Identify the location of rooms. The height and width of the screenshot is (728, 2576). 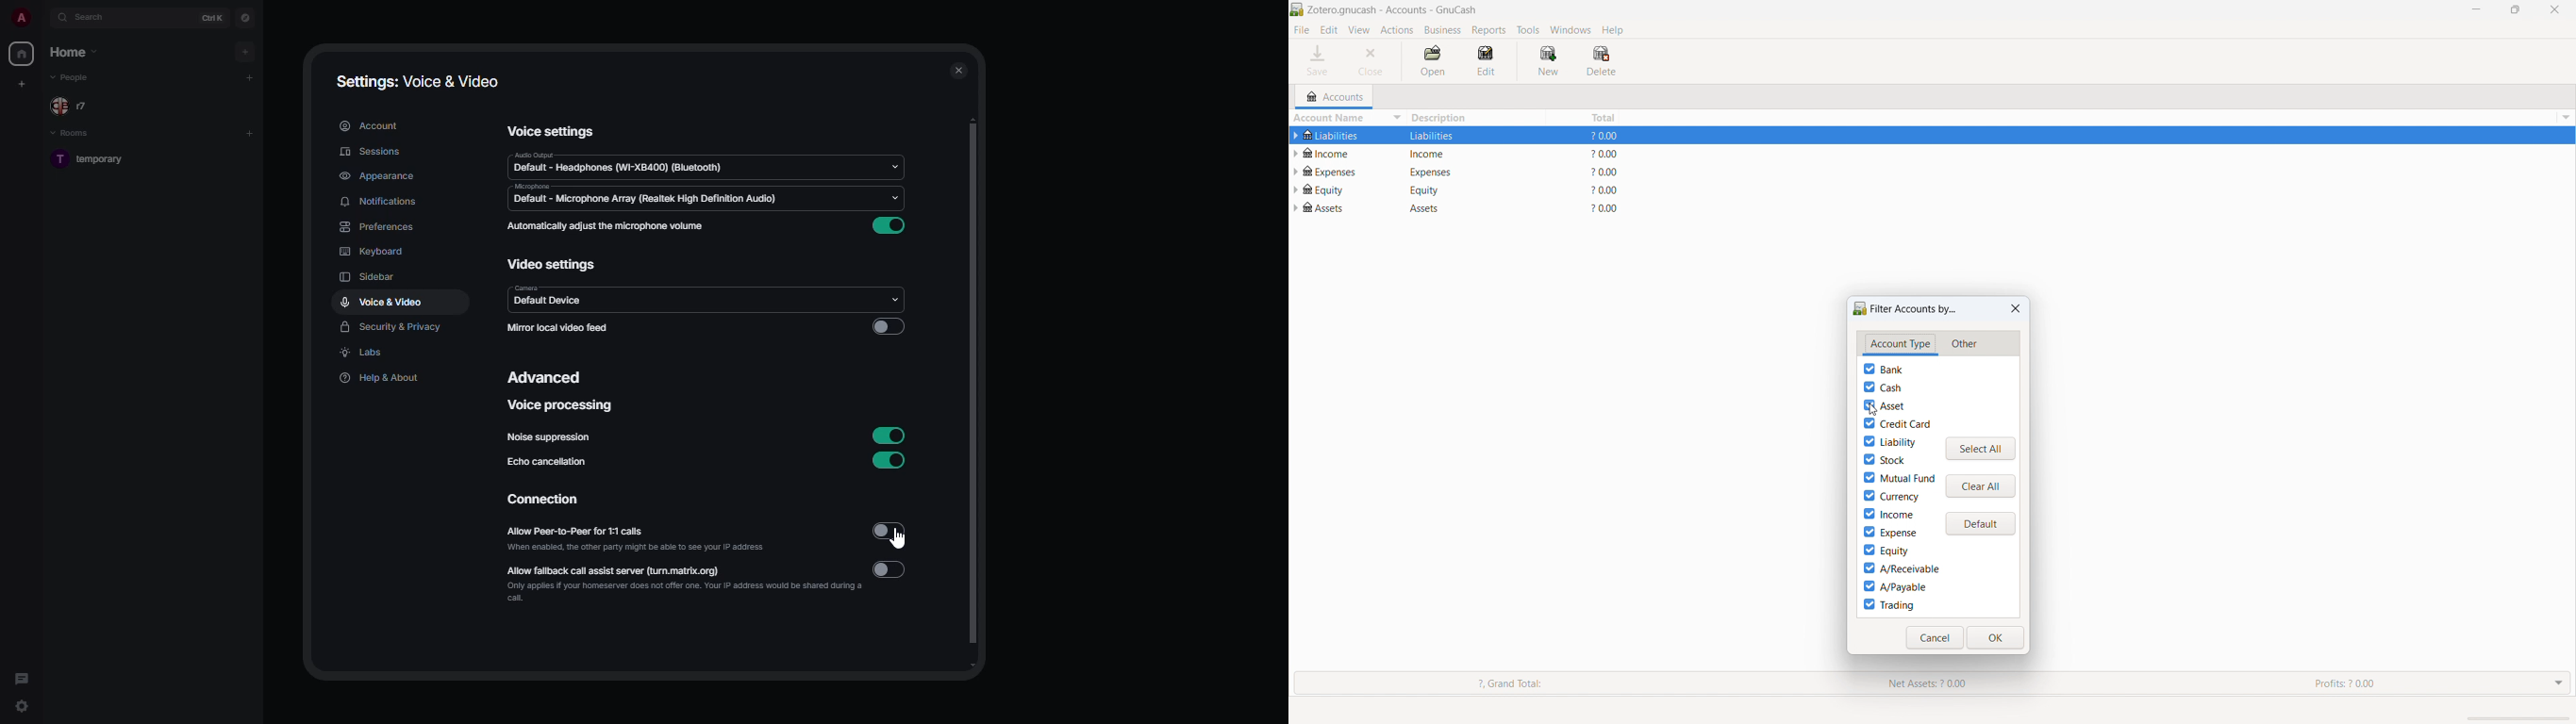
(73, 134).